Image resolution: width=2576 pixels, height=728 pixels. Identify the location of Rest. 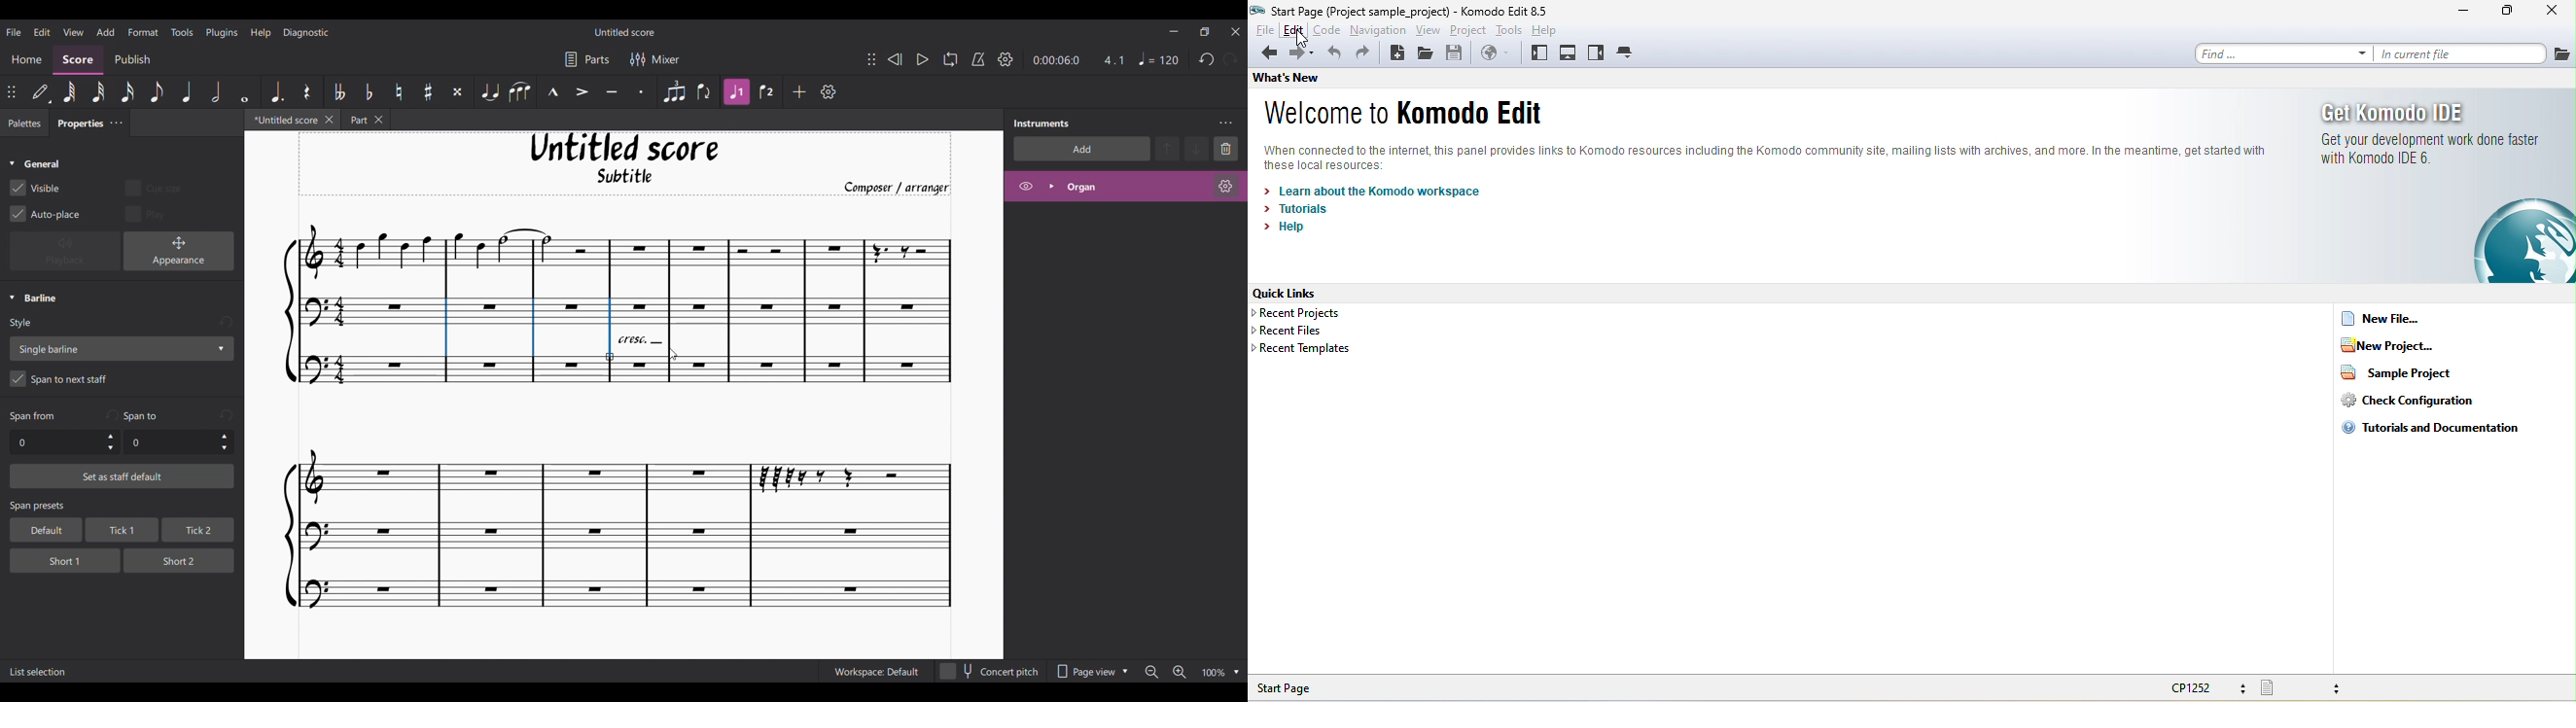
(307, 92).